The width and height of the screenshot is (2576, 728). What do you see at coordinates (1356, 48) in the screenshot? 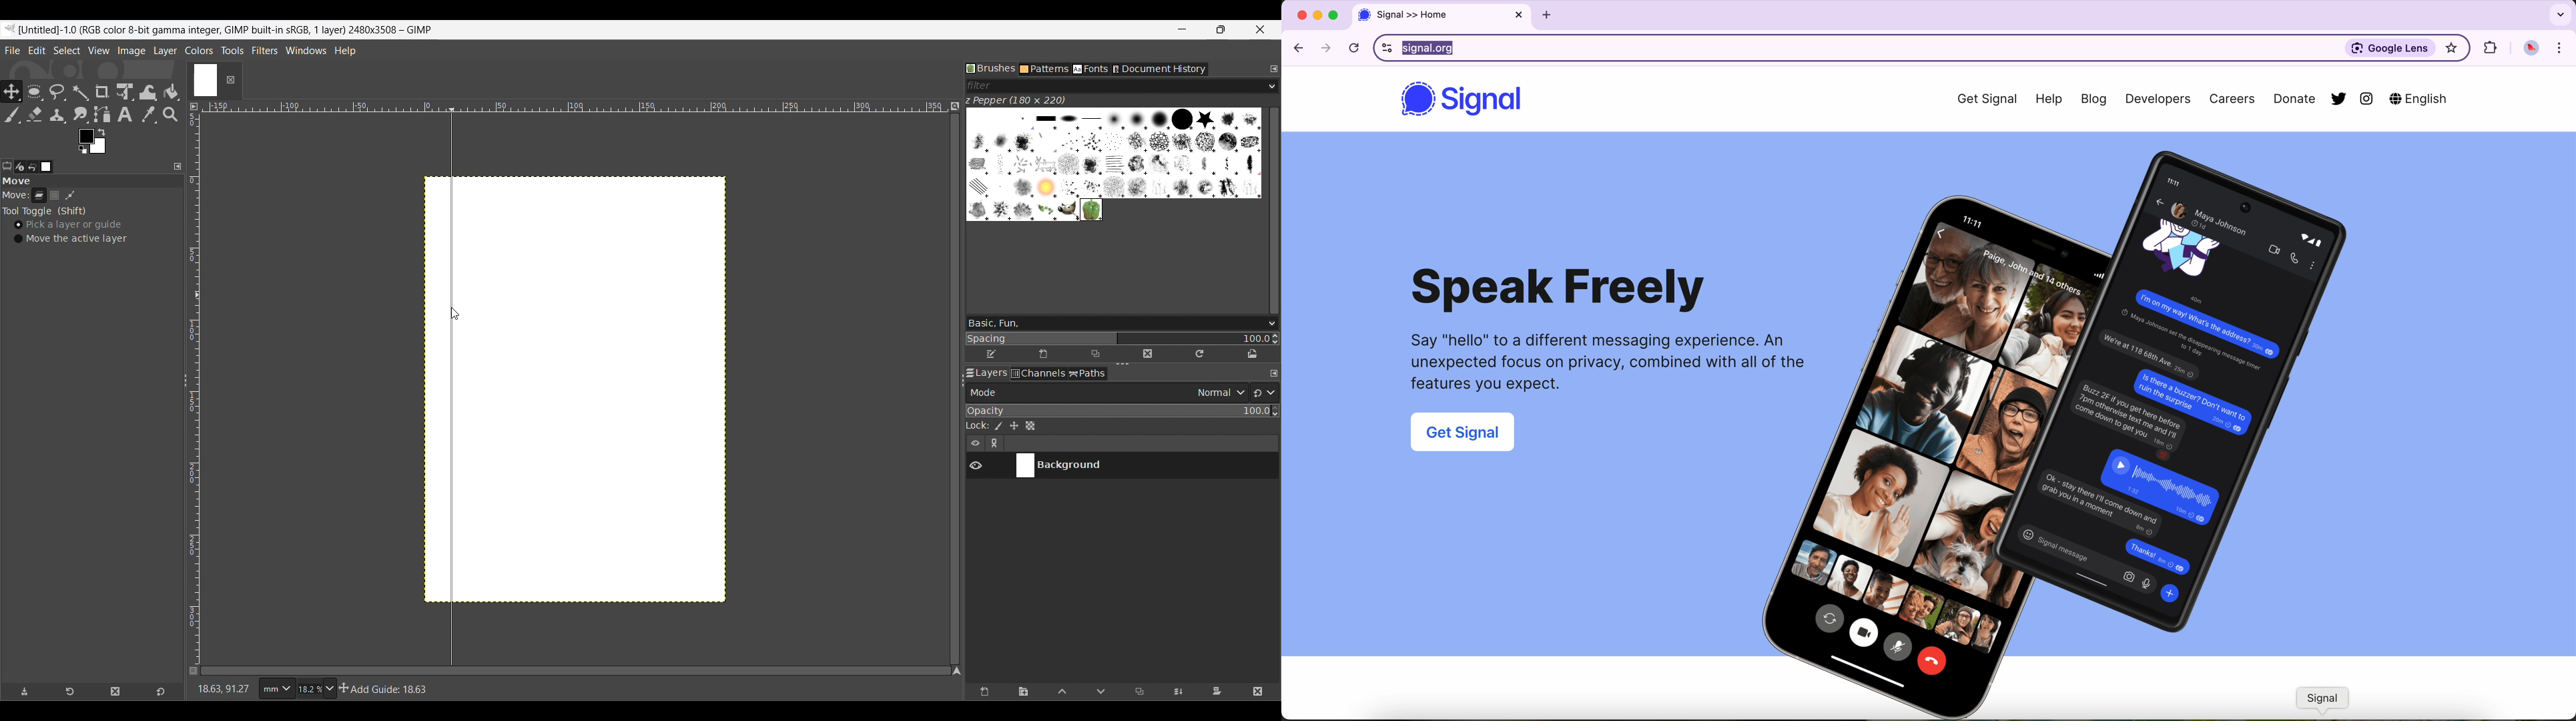
I see `refresh the page` at bounding box center [1356, 48].